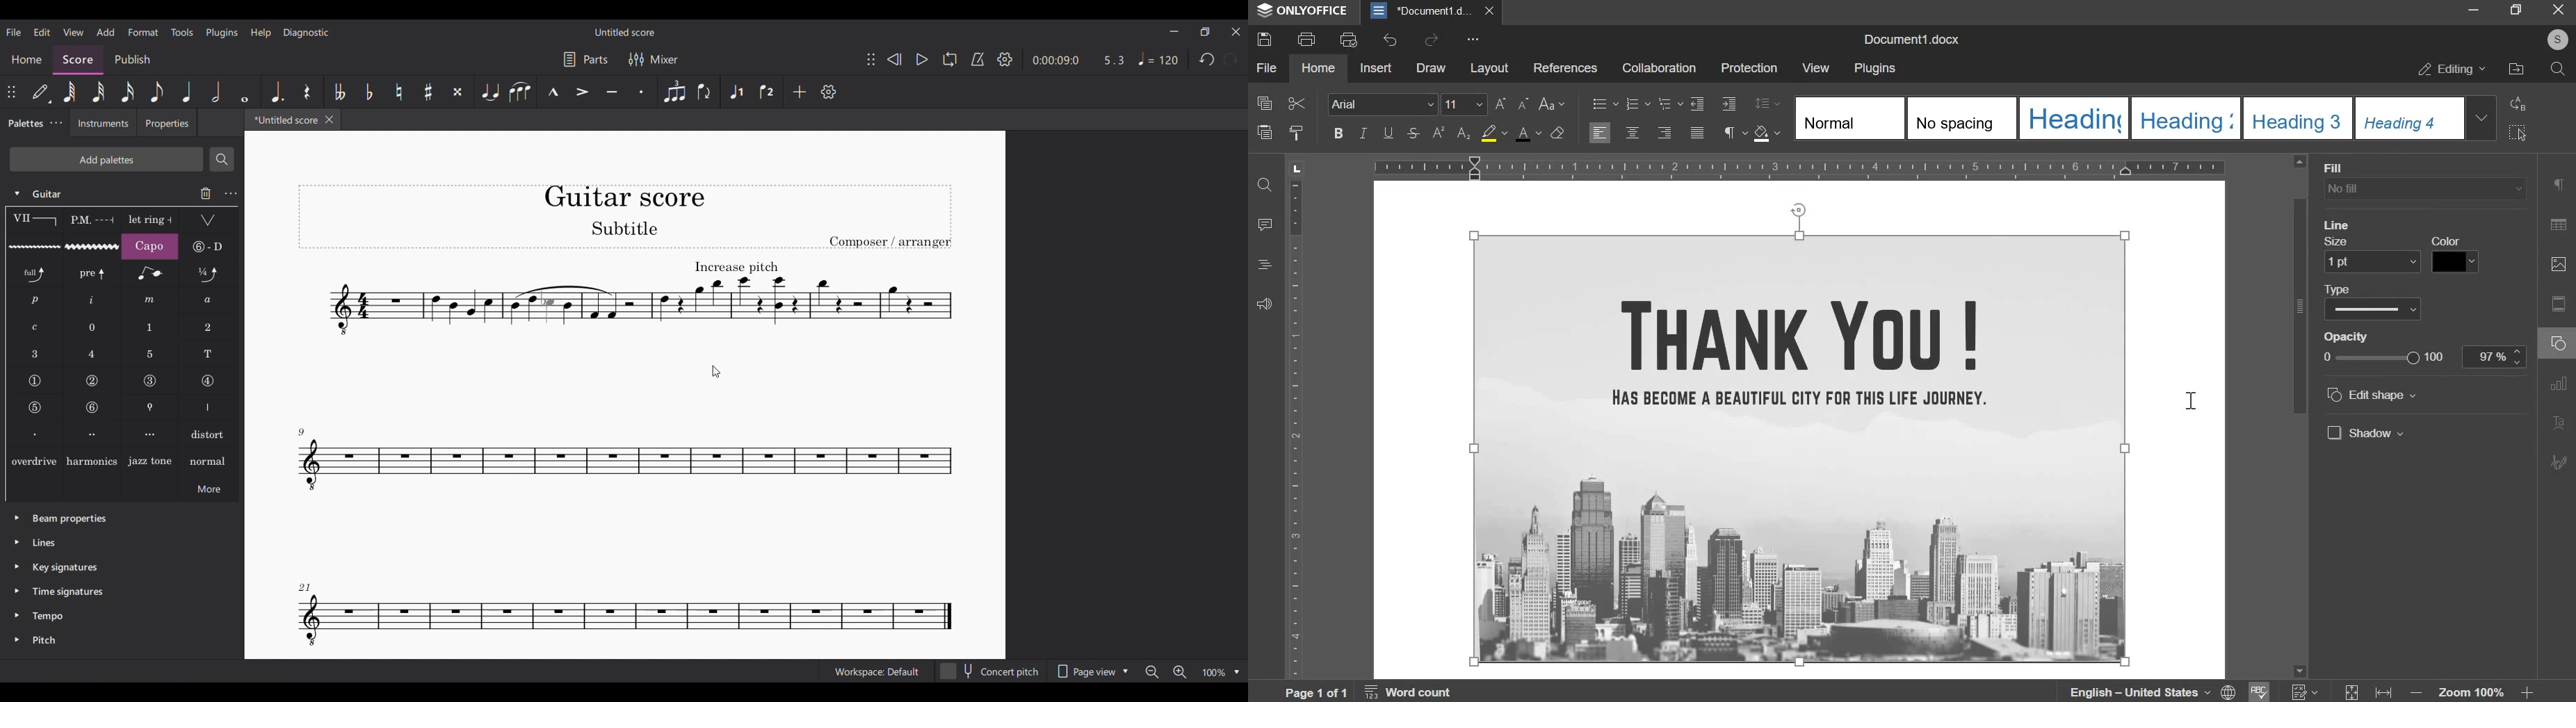 The width and height of the screenshot is (2576, 728). Describe the element at coordinates (2555, 186) in the screenshot. I see `Paragraph settings` at that location.